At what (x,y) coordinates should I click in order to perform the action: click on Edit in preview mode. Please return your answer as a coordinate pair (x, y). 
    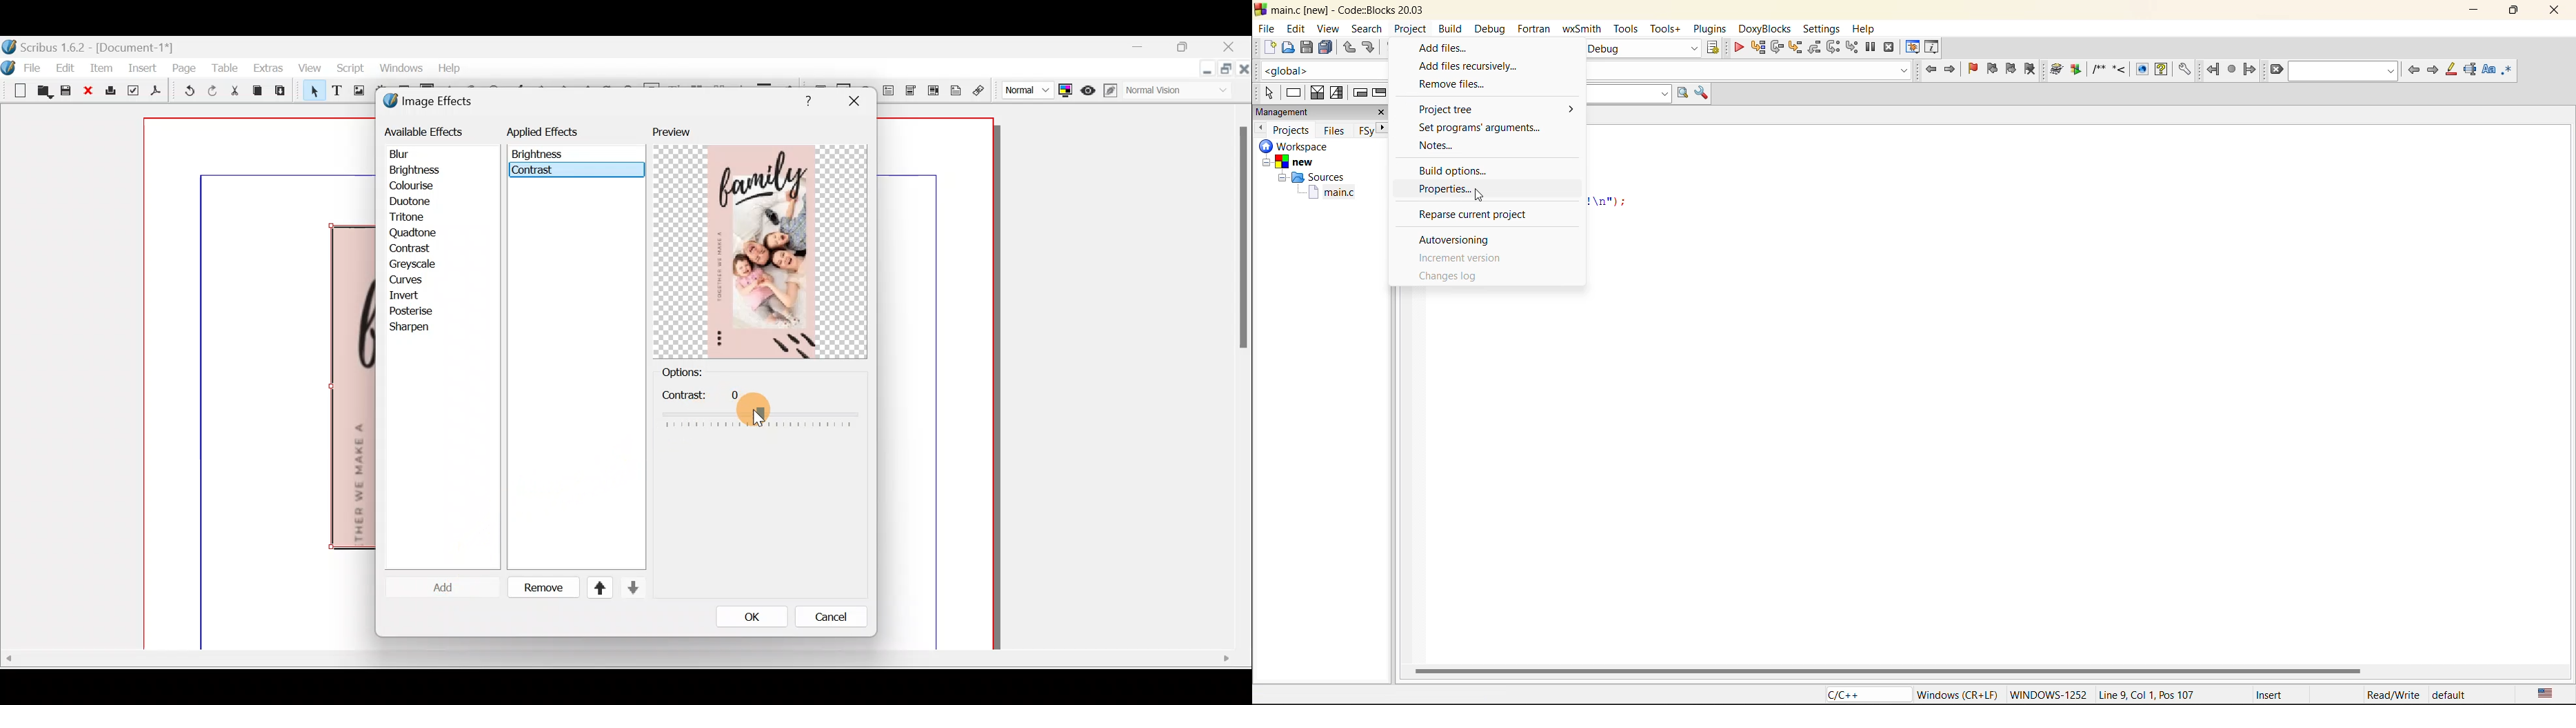
    Looking at the image, I should click on (1114, 91).